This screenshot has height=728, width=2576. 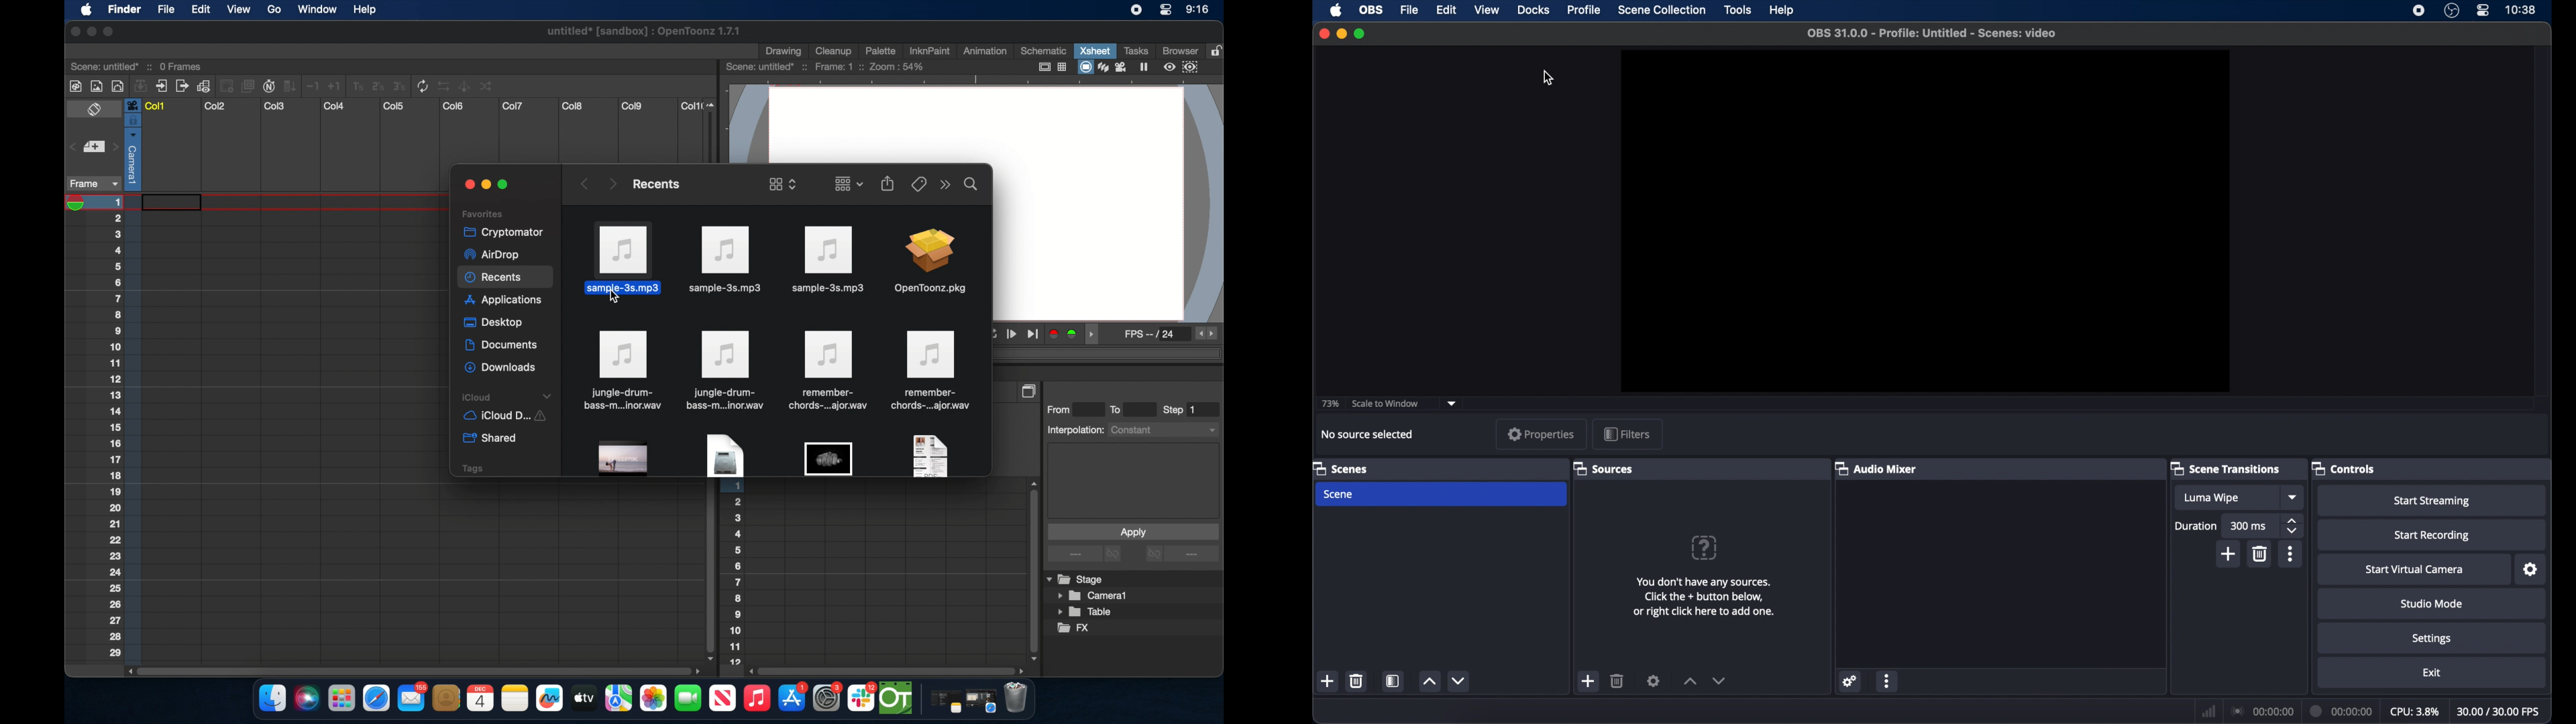 I want to click on file, so click(x=165, y=11).